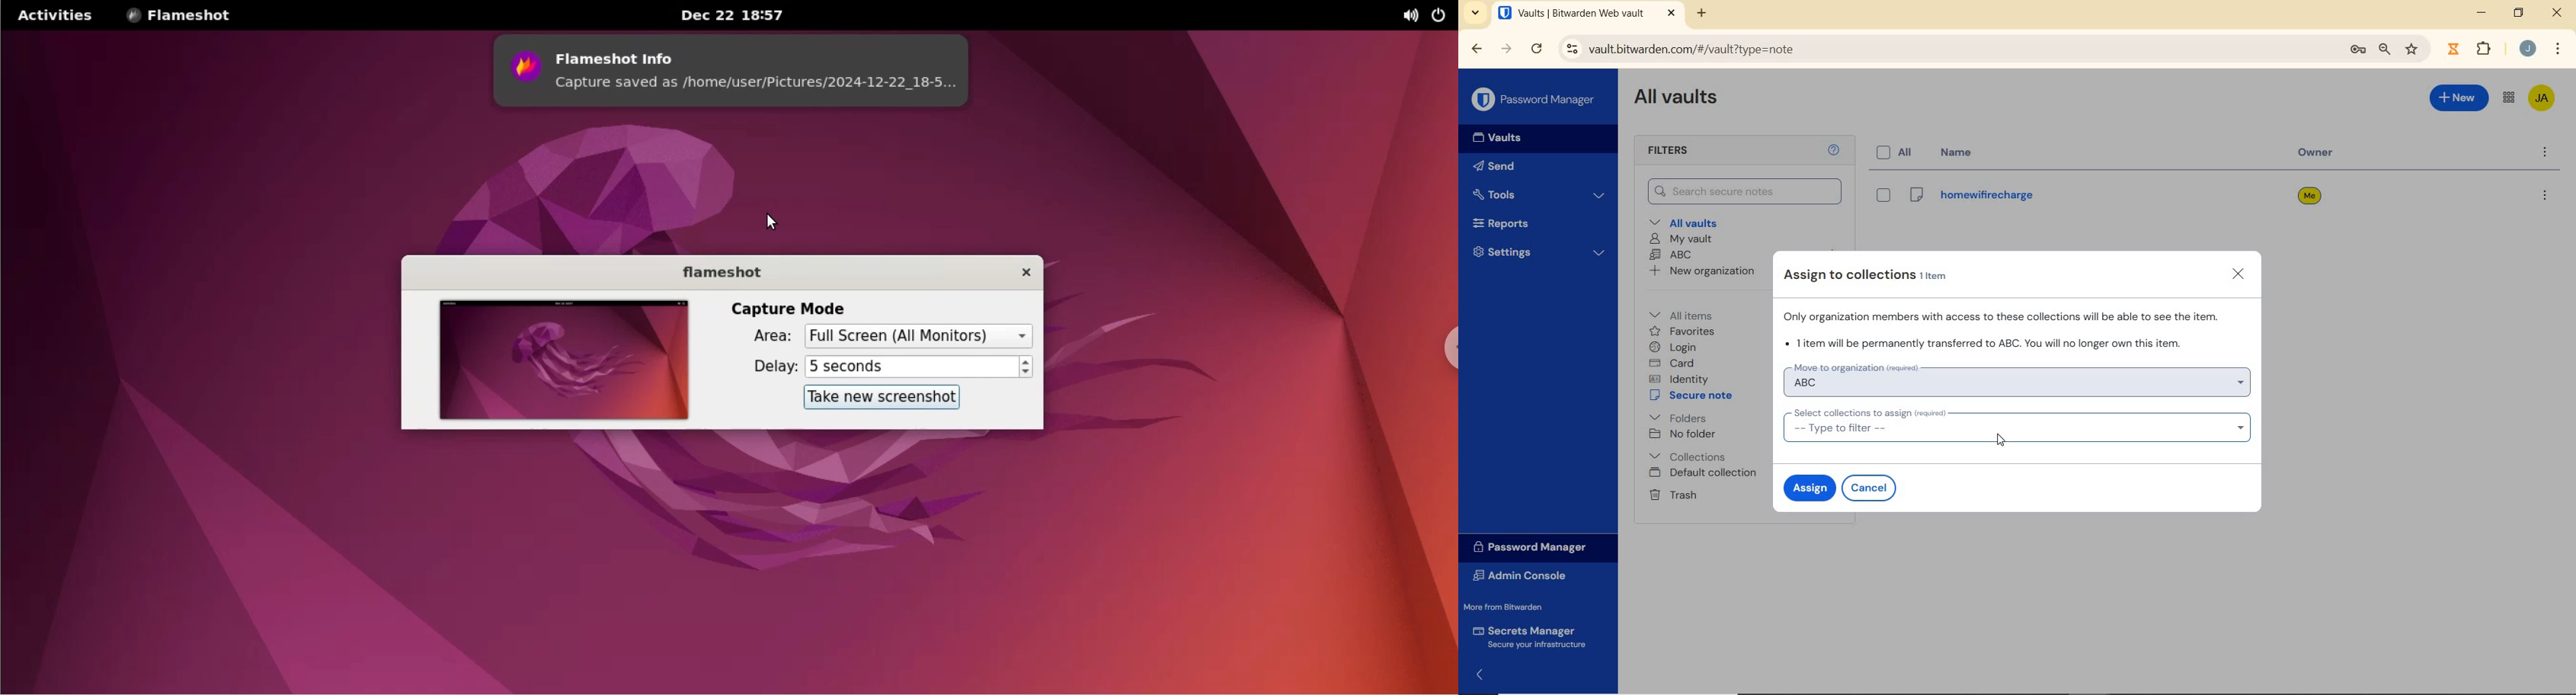 The height and width of the screenshot is (700, 2576). Describe the element at coordinates (910, 366) in the screenshot. I see `5 seconds` at that location.